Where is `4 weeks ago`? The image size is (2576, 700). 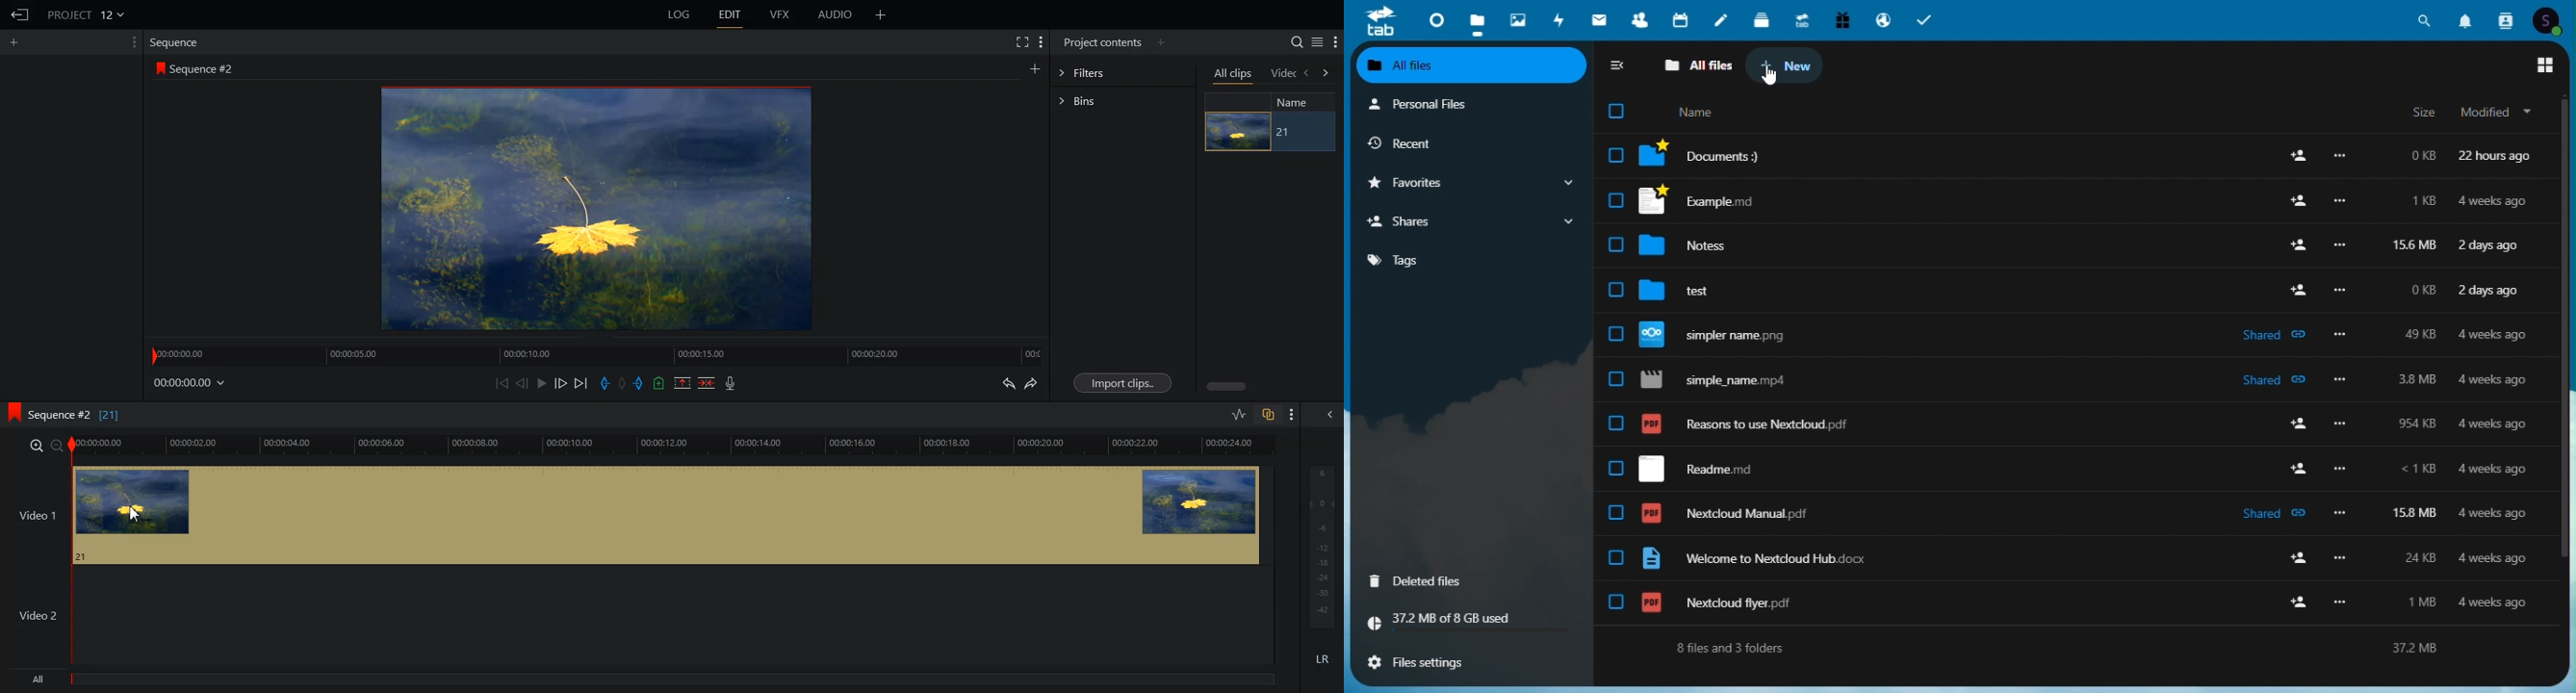 4 weeks ago is located at coordinates (2494, 336).